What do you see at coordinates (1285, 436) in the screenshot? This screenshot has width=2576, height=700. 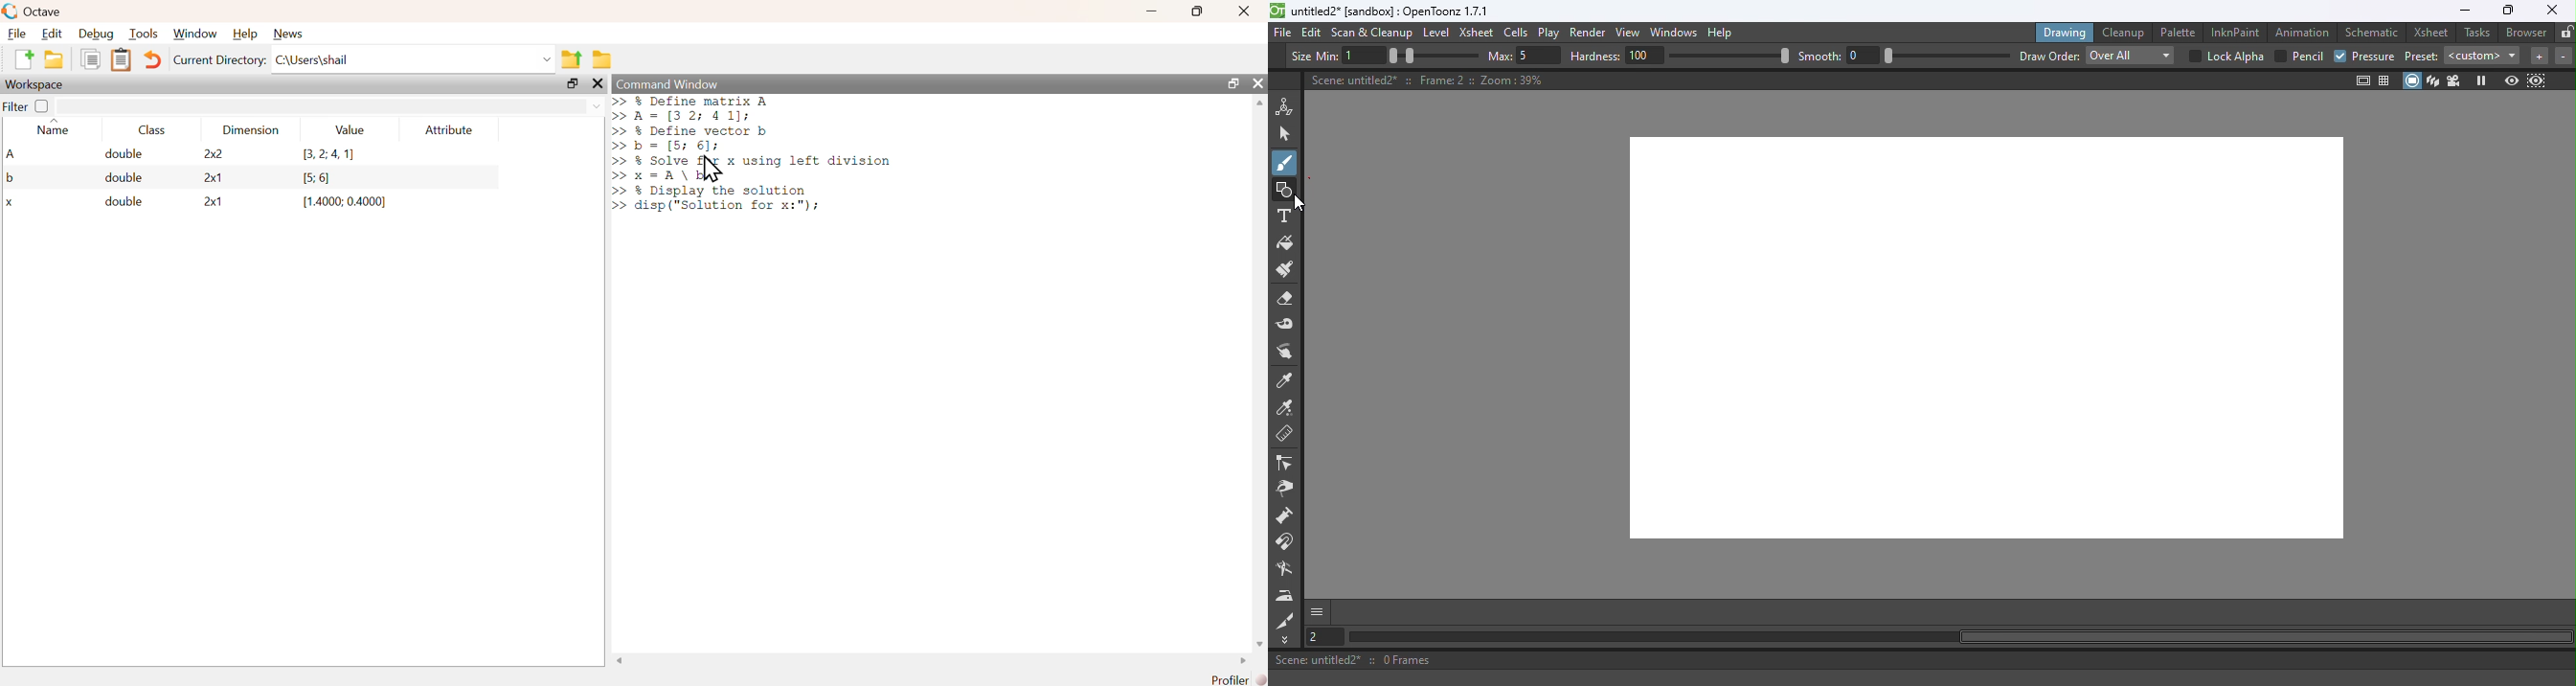 I see `Ruler tool` at bounding box center [1285, 436].